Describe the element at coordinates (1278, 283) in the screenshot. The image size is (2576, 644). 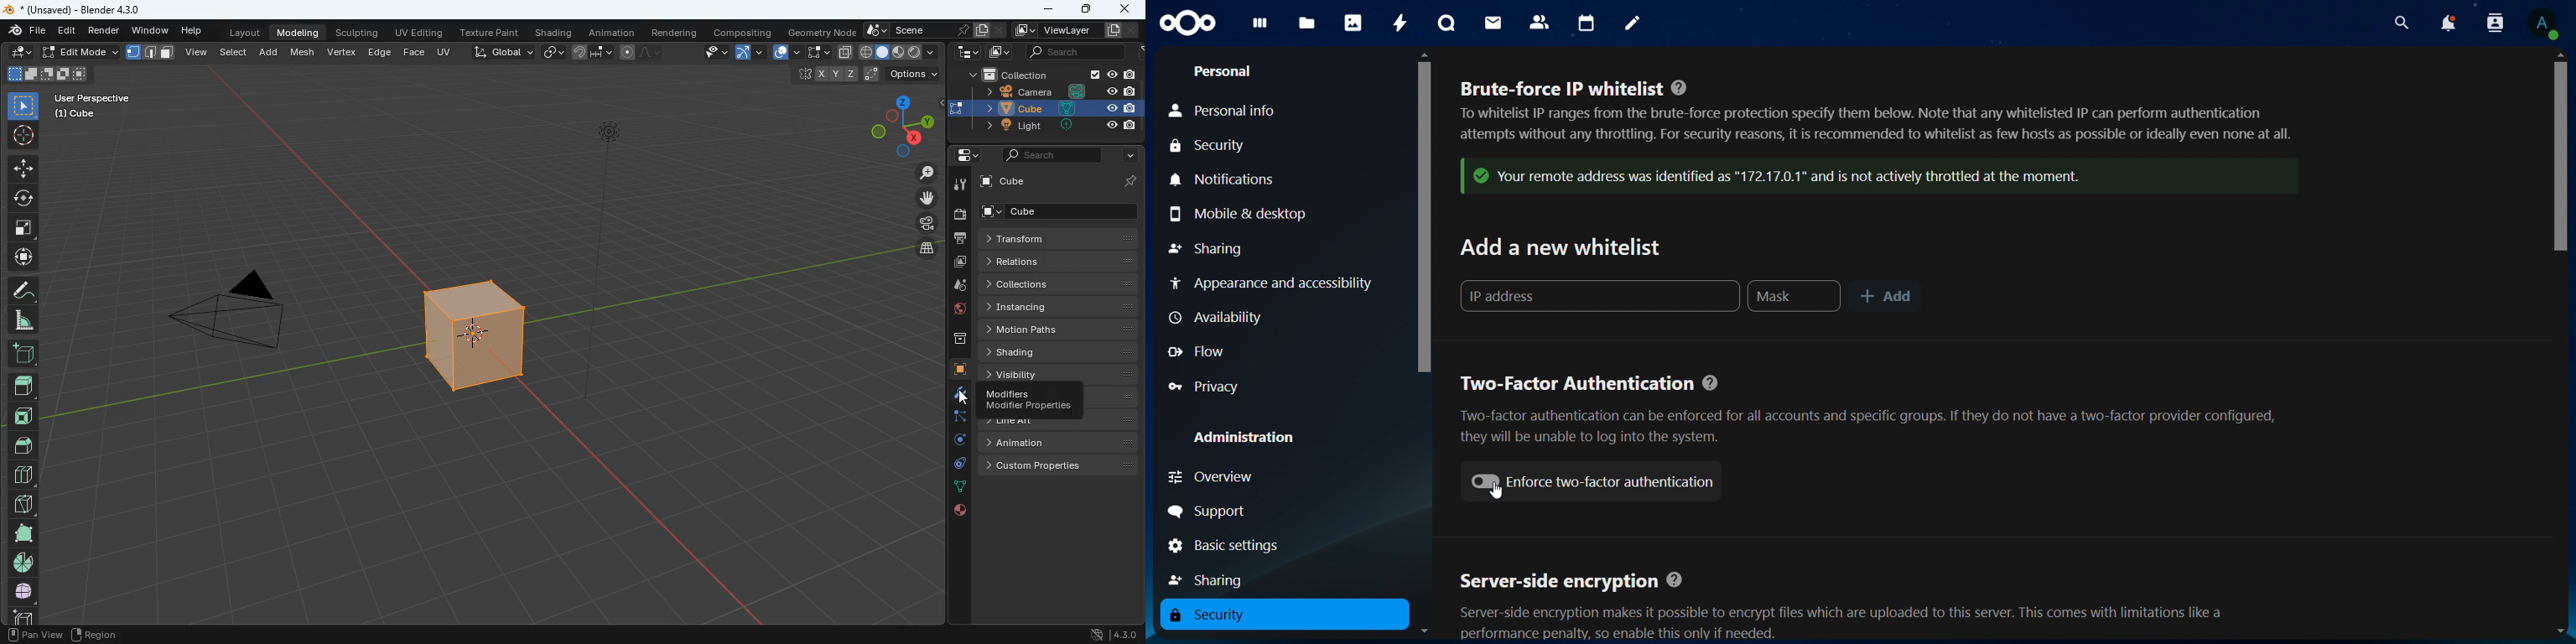
I see `appearance and accessibilty` at that location.